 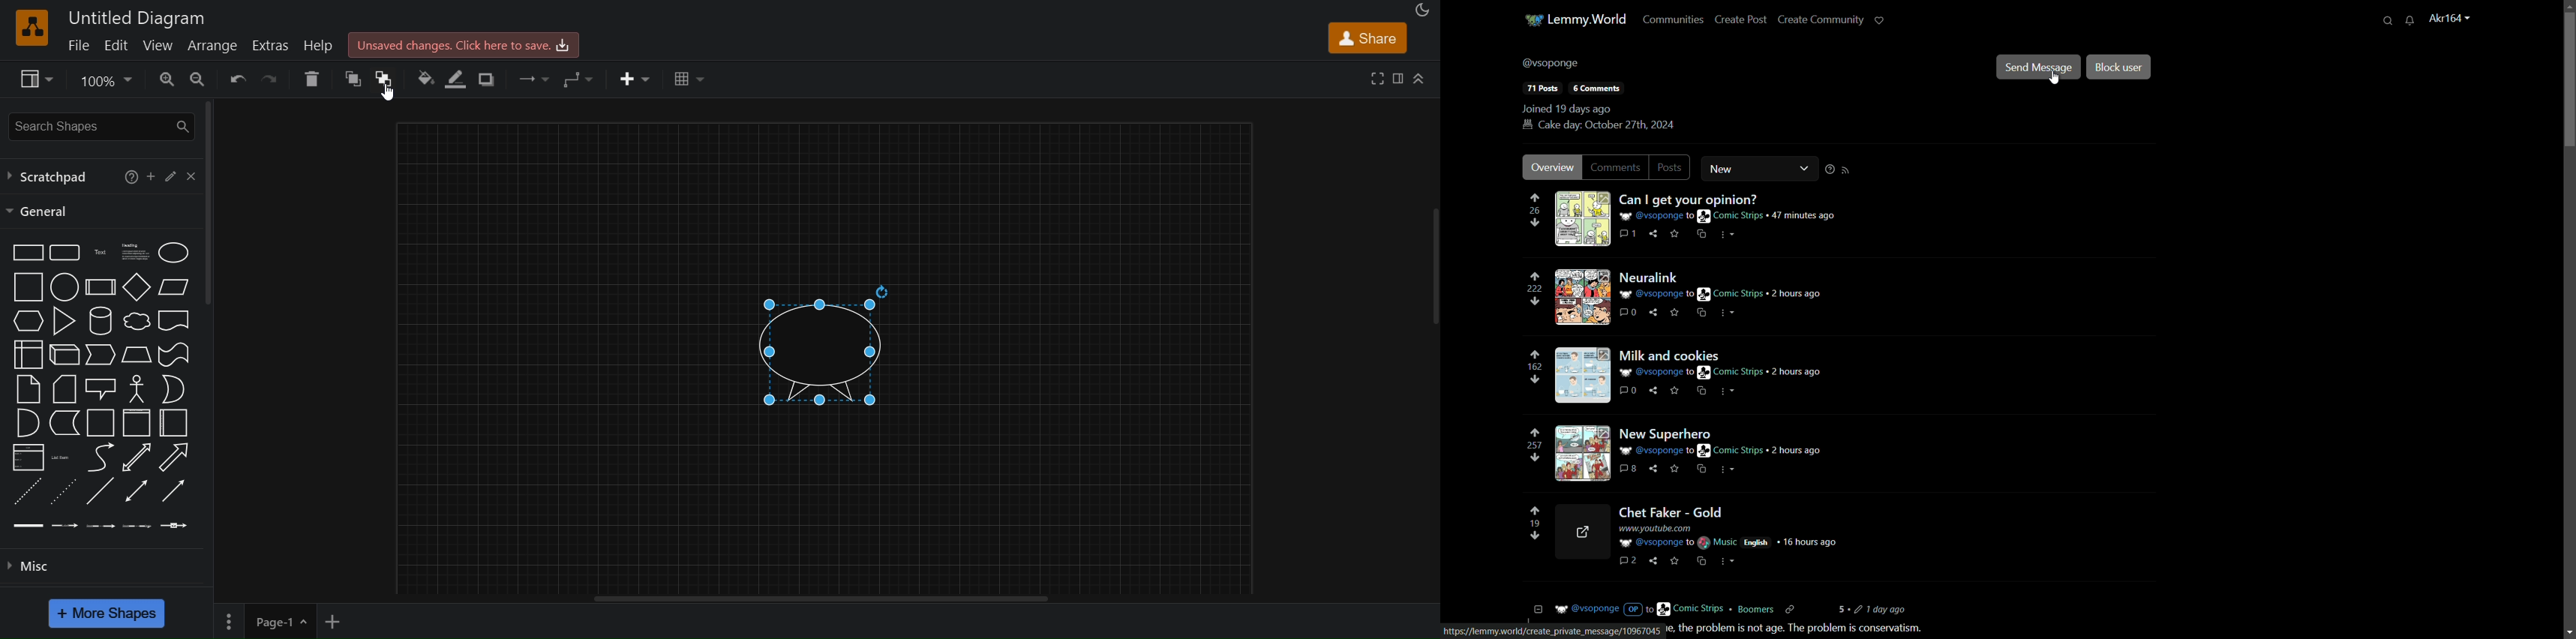 What do you see at coordinates (1724, 295) in the screenshot?
I see `post details` at bounding box center [1724, 295].